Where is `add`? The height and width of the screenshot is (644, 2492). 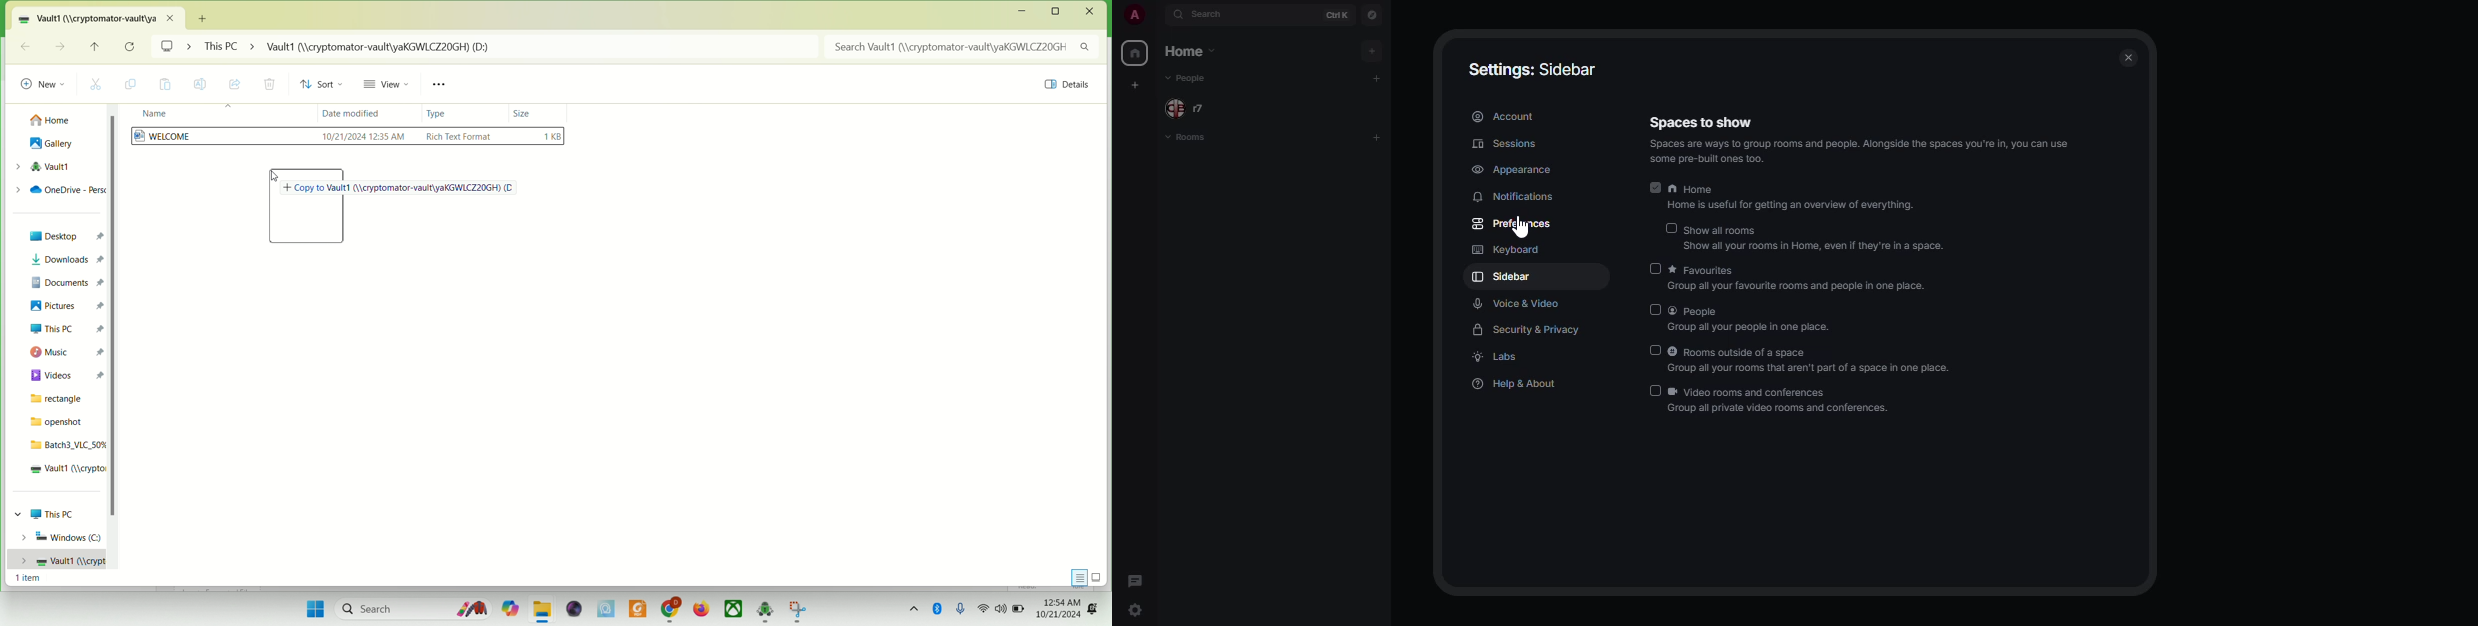 add is located at coordinates (1378, 135).